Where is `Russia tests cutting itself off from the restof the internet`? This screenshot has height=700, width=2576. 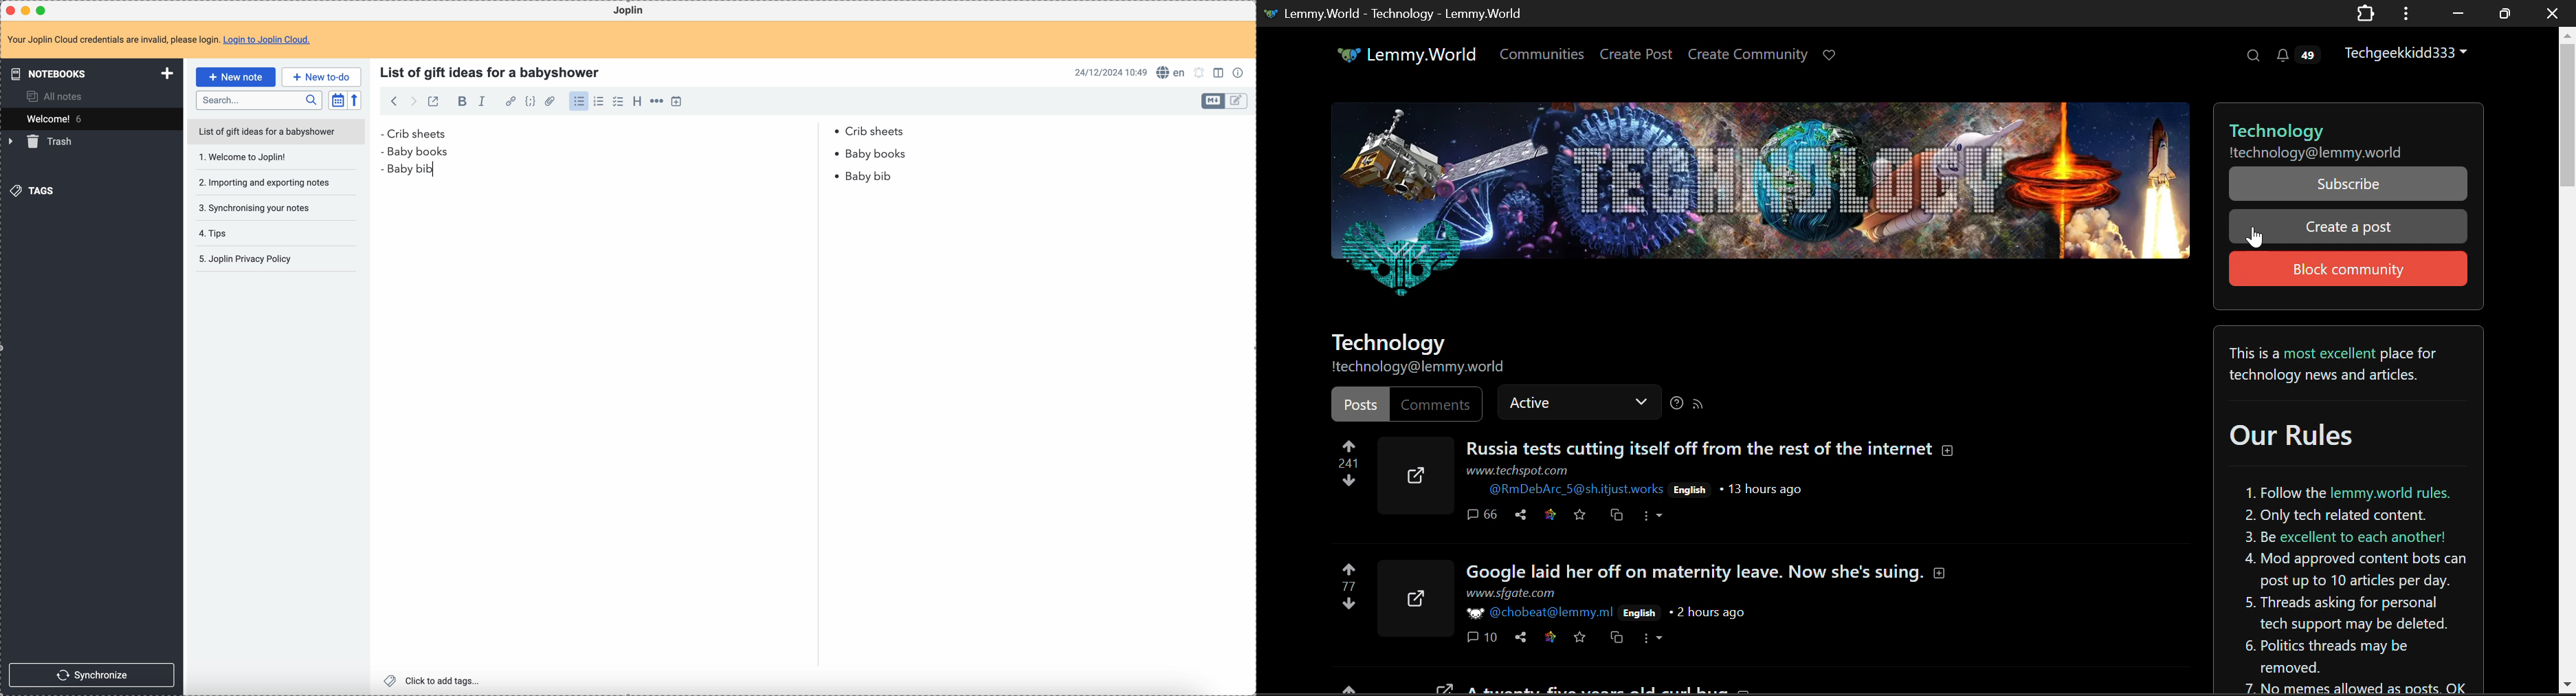 Russia tests cutting itself off from the restof the internet is located at coordinates (1710, 449).